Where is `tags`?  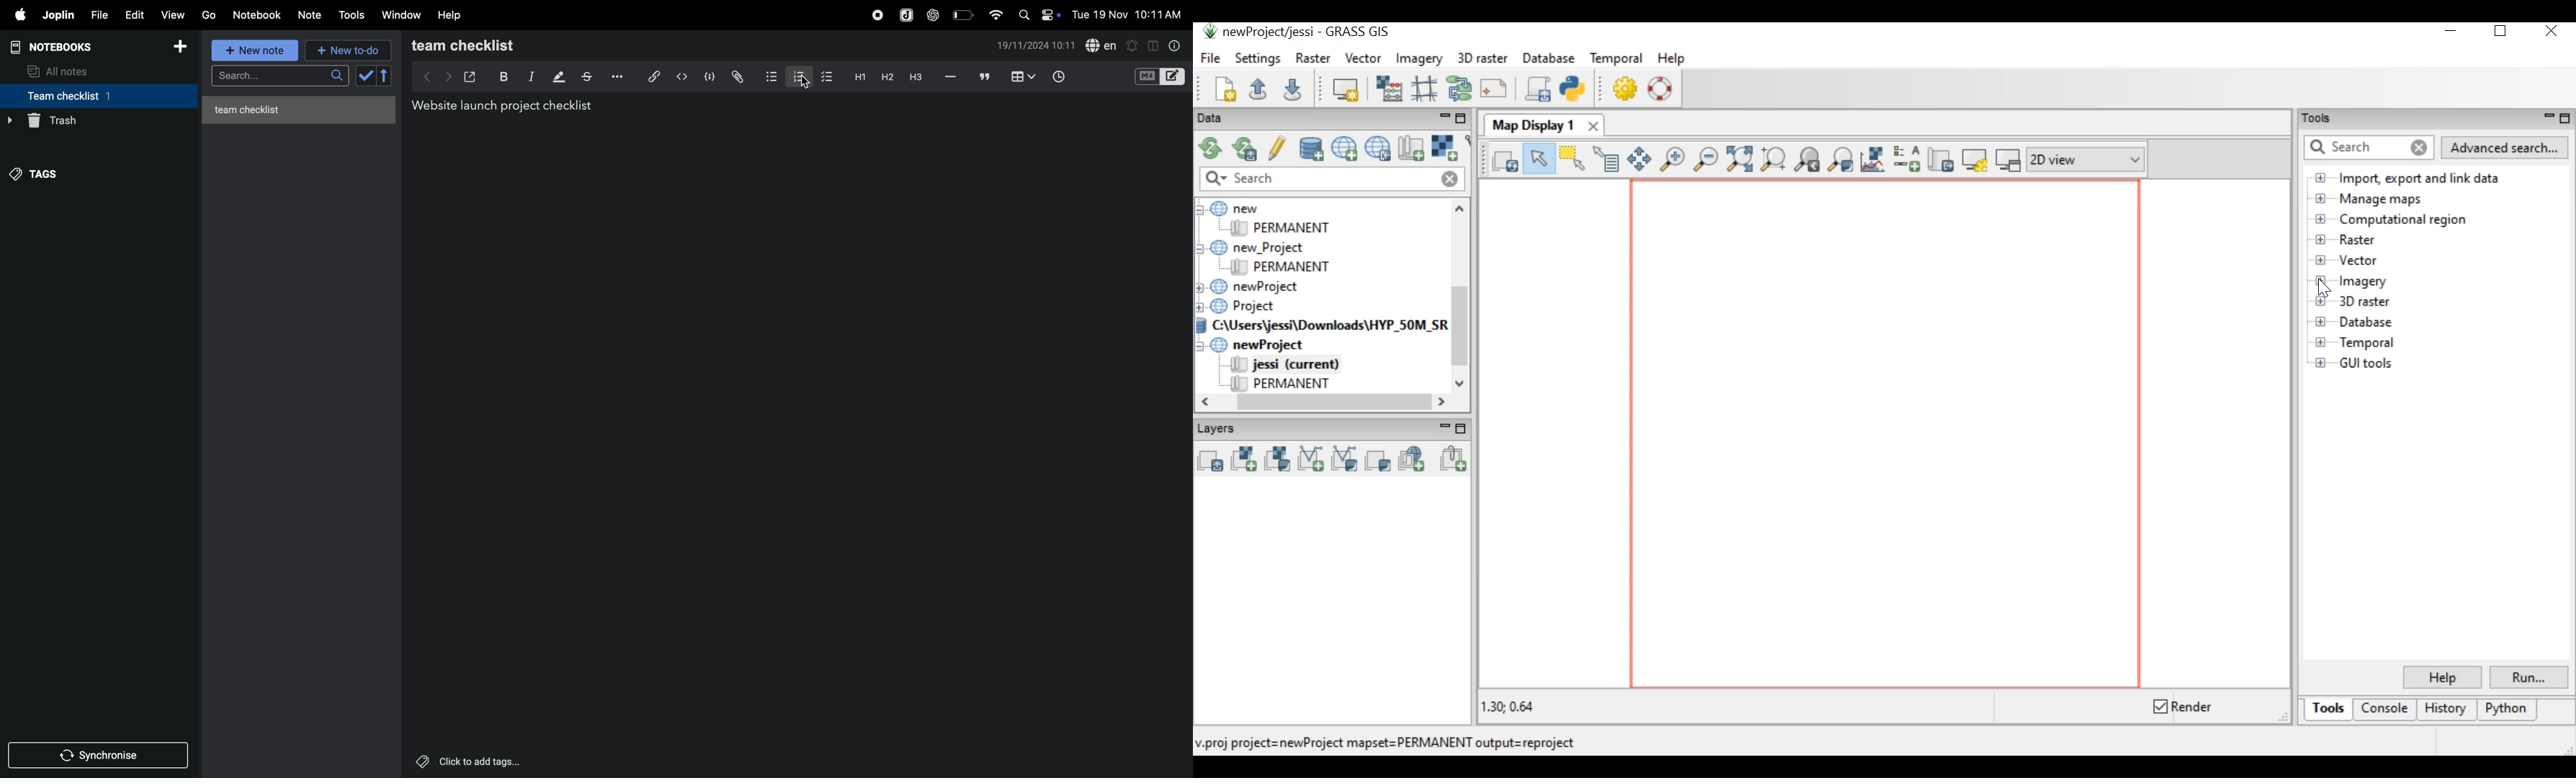 tags is located at coordinates (41, 171).